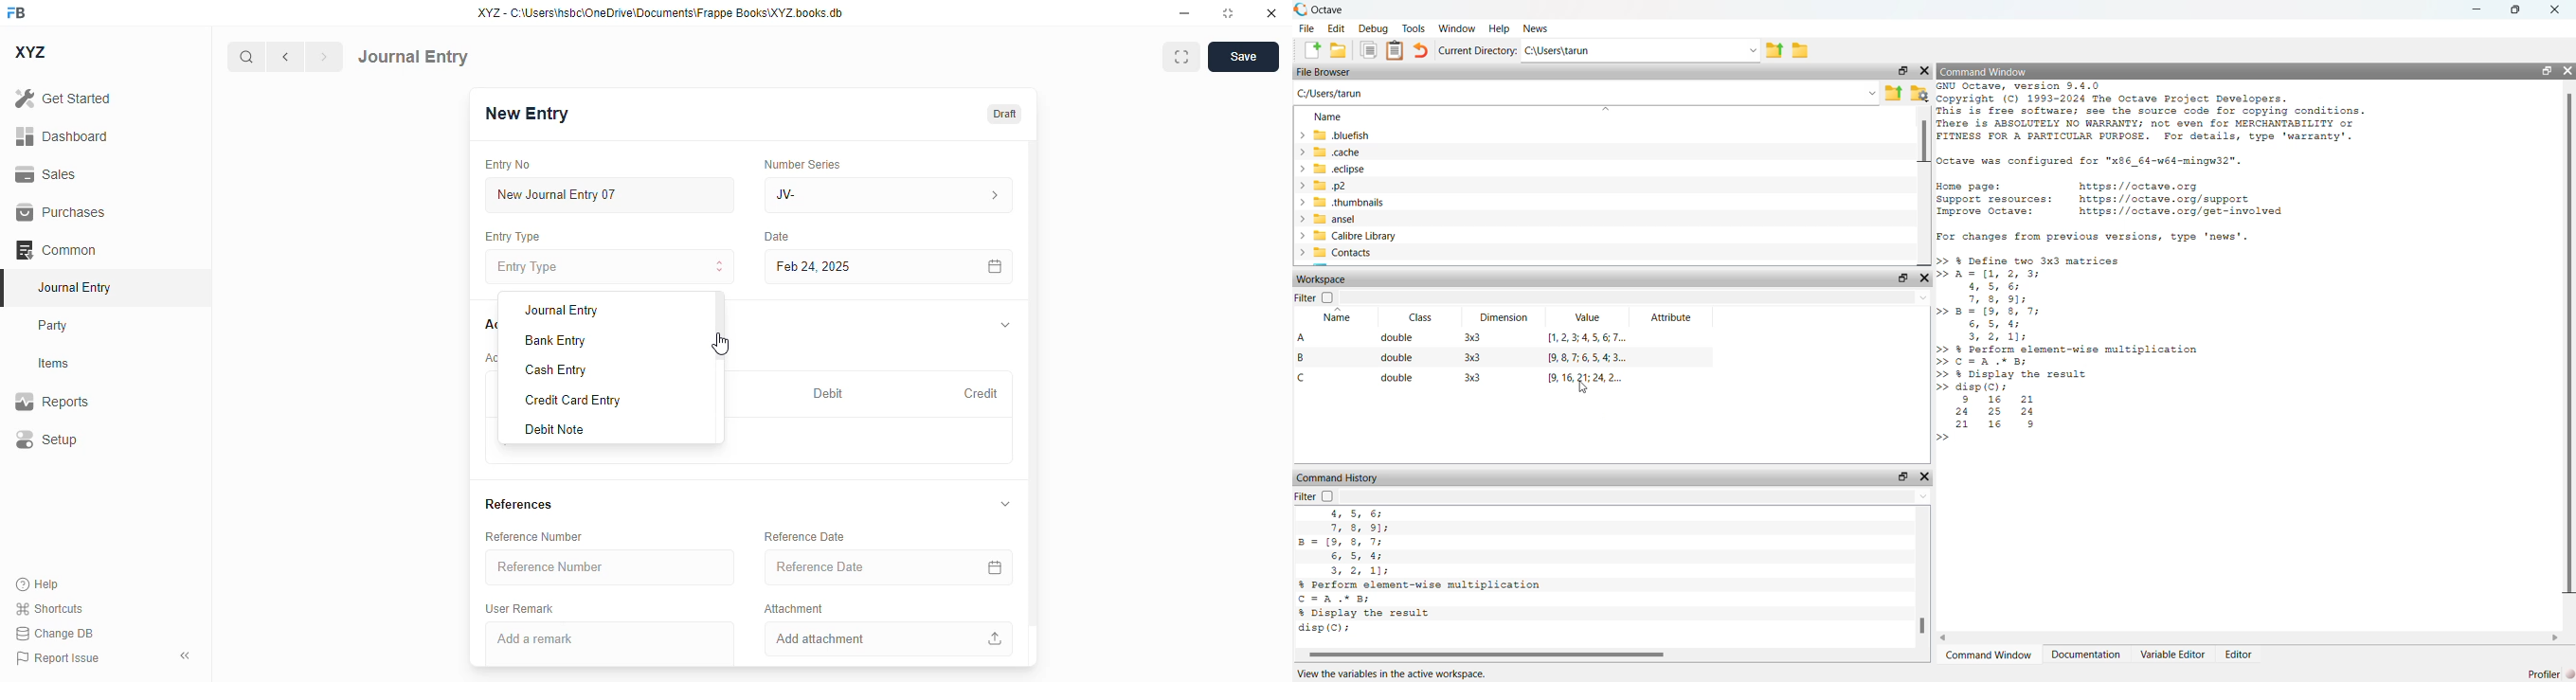 This screenshot has width=2576, height=700. Describe the element at coordinates (555, 340) in the screenshot. I see `bank entry` at that location.